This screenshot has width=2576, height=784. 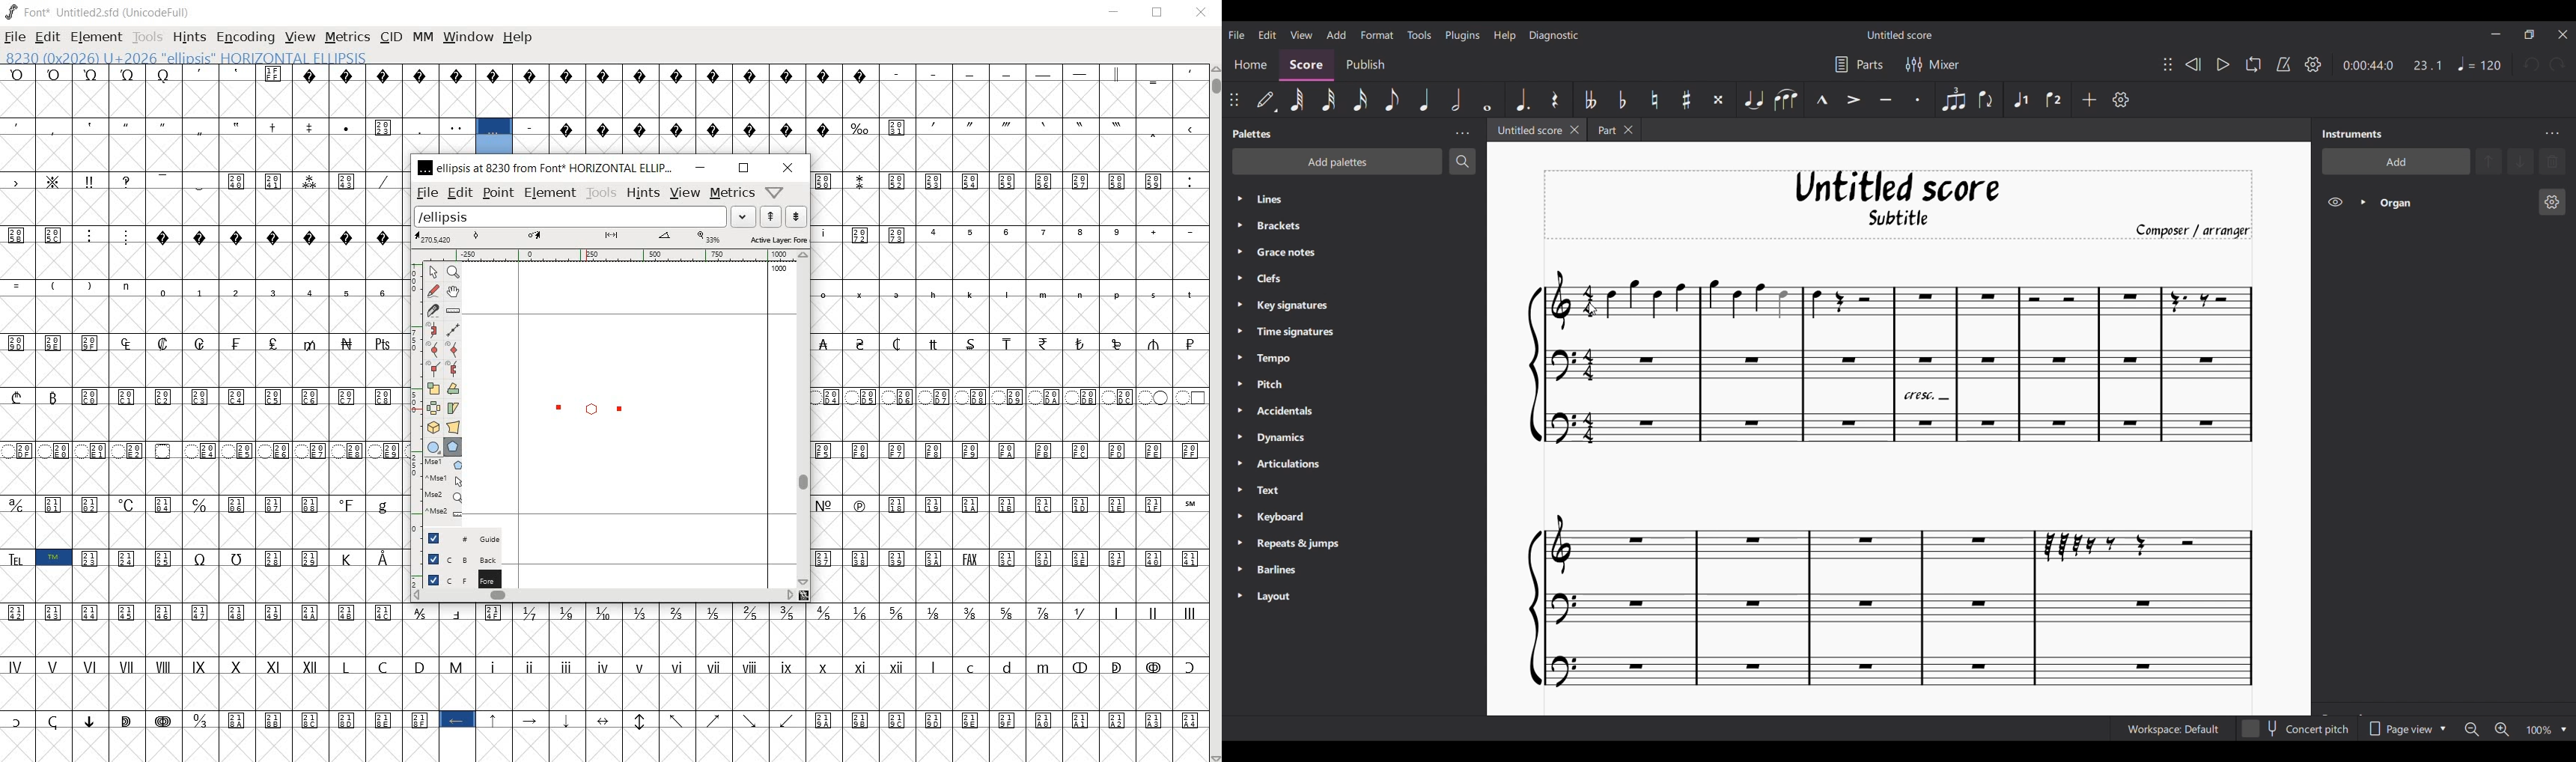 What do you see at coordinates (1522, 99) in the screenshot?
I see `Augmentation dot` at bounding box center [1522, 99].